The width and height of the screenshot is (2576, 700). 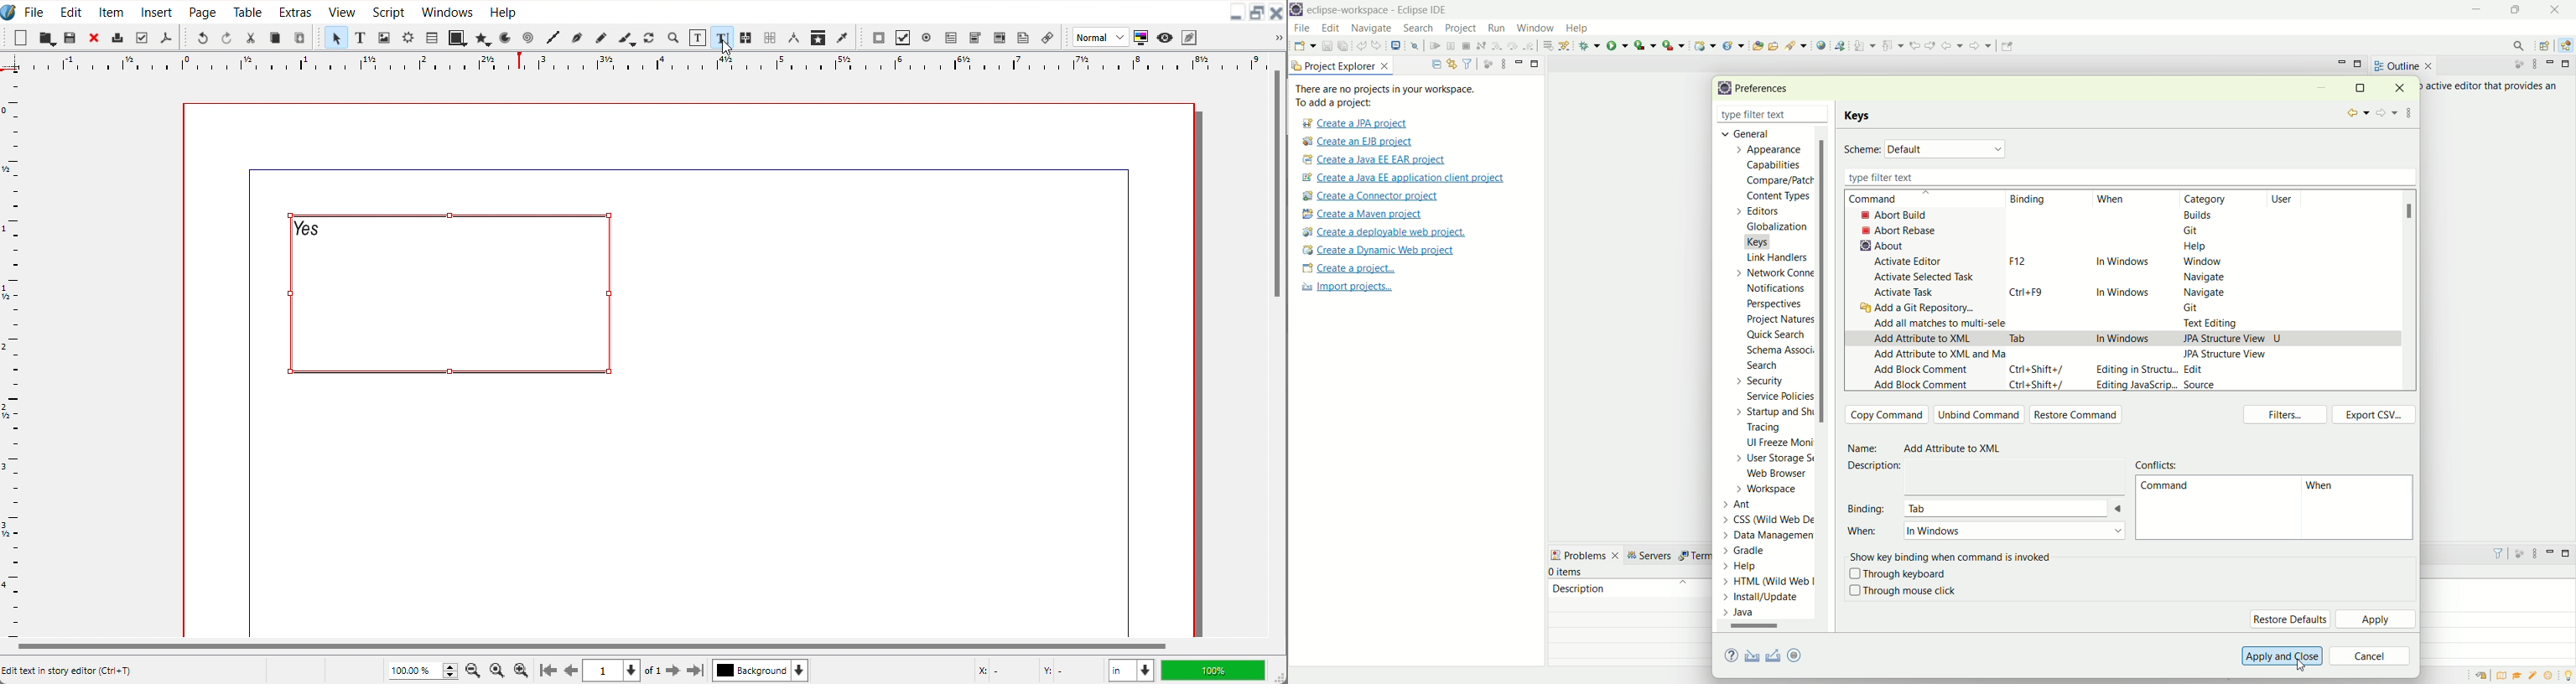 What do you see at coordinates (1865, 536) in the screenshot?
I see `when` at bounding box center [1865, 536].